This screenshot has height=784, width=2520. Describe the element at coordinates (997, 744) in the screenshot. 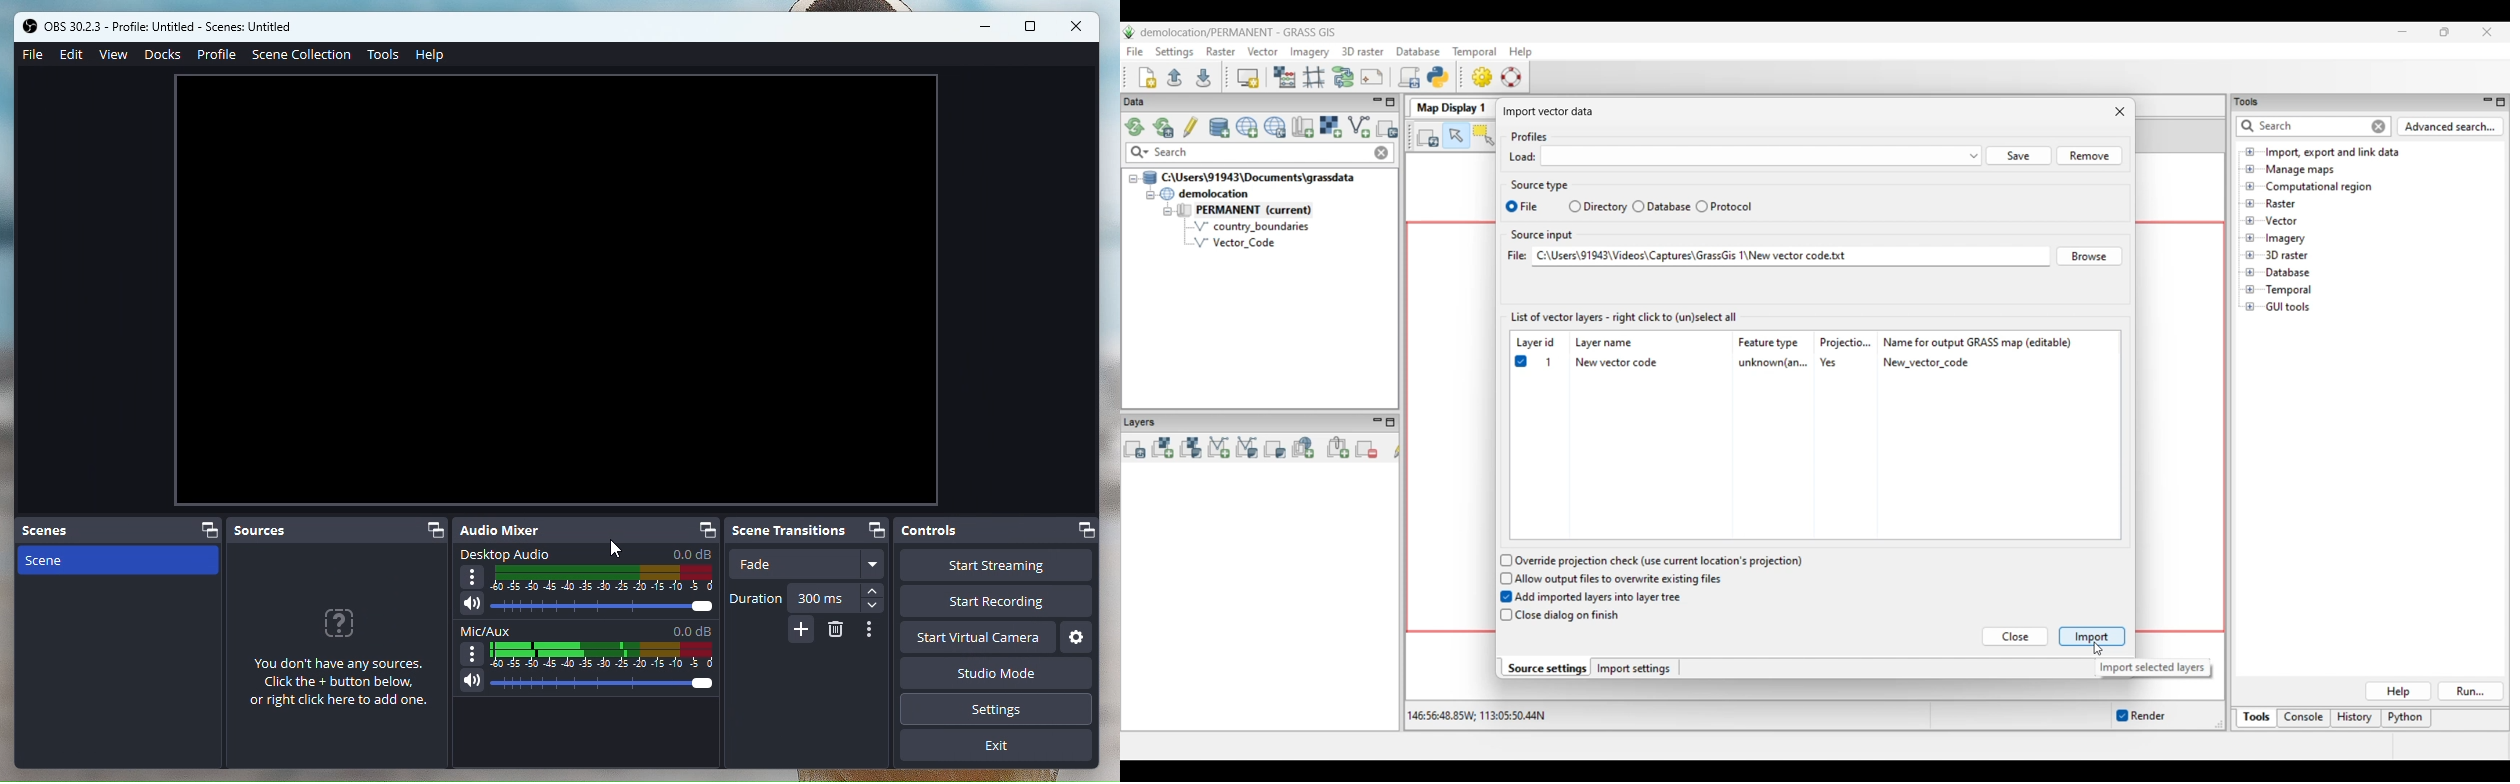

I see `Exit` at that location.